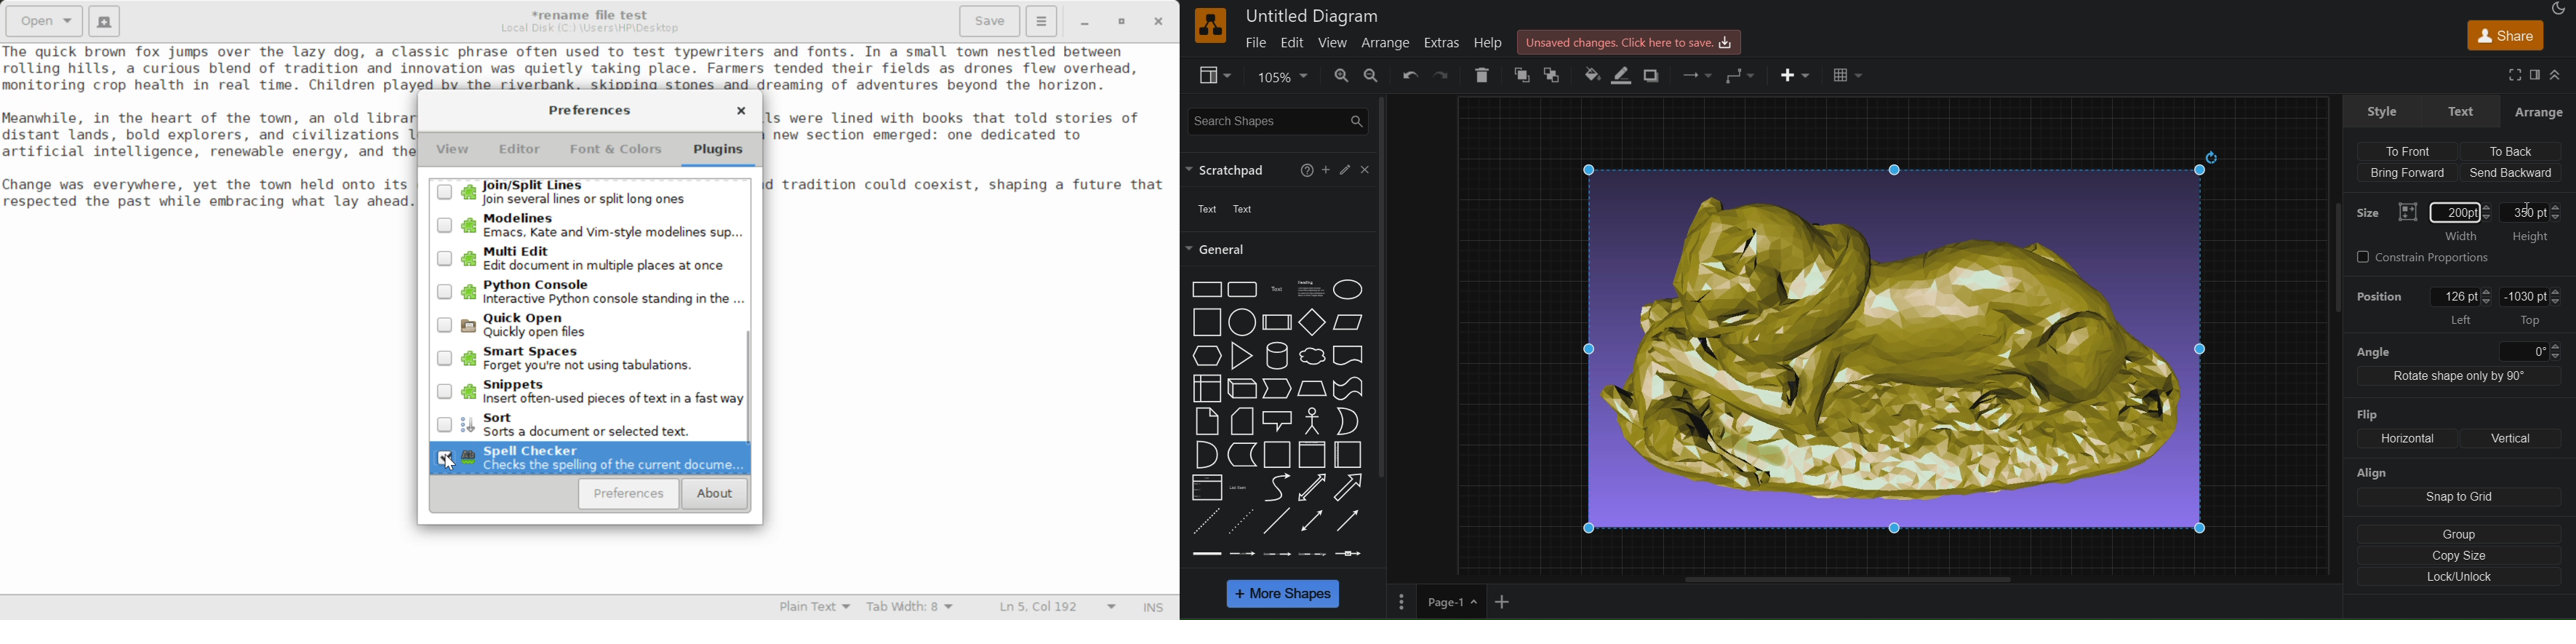 The height and width of the screenshot is (644, 2576). What do you see at coordinates (1366, 170) in the screenshot?
I see `close` at bounding box center [1366, 170].